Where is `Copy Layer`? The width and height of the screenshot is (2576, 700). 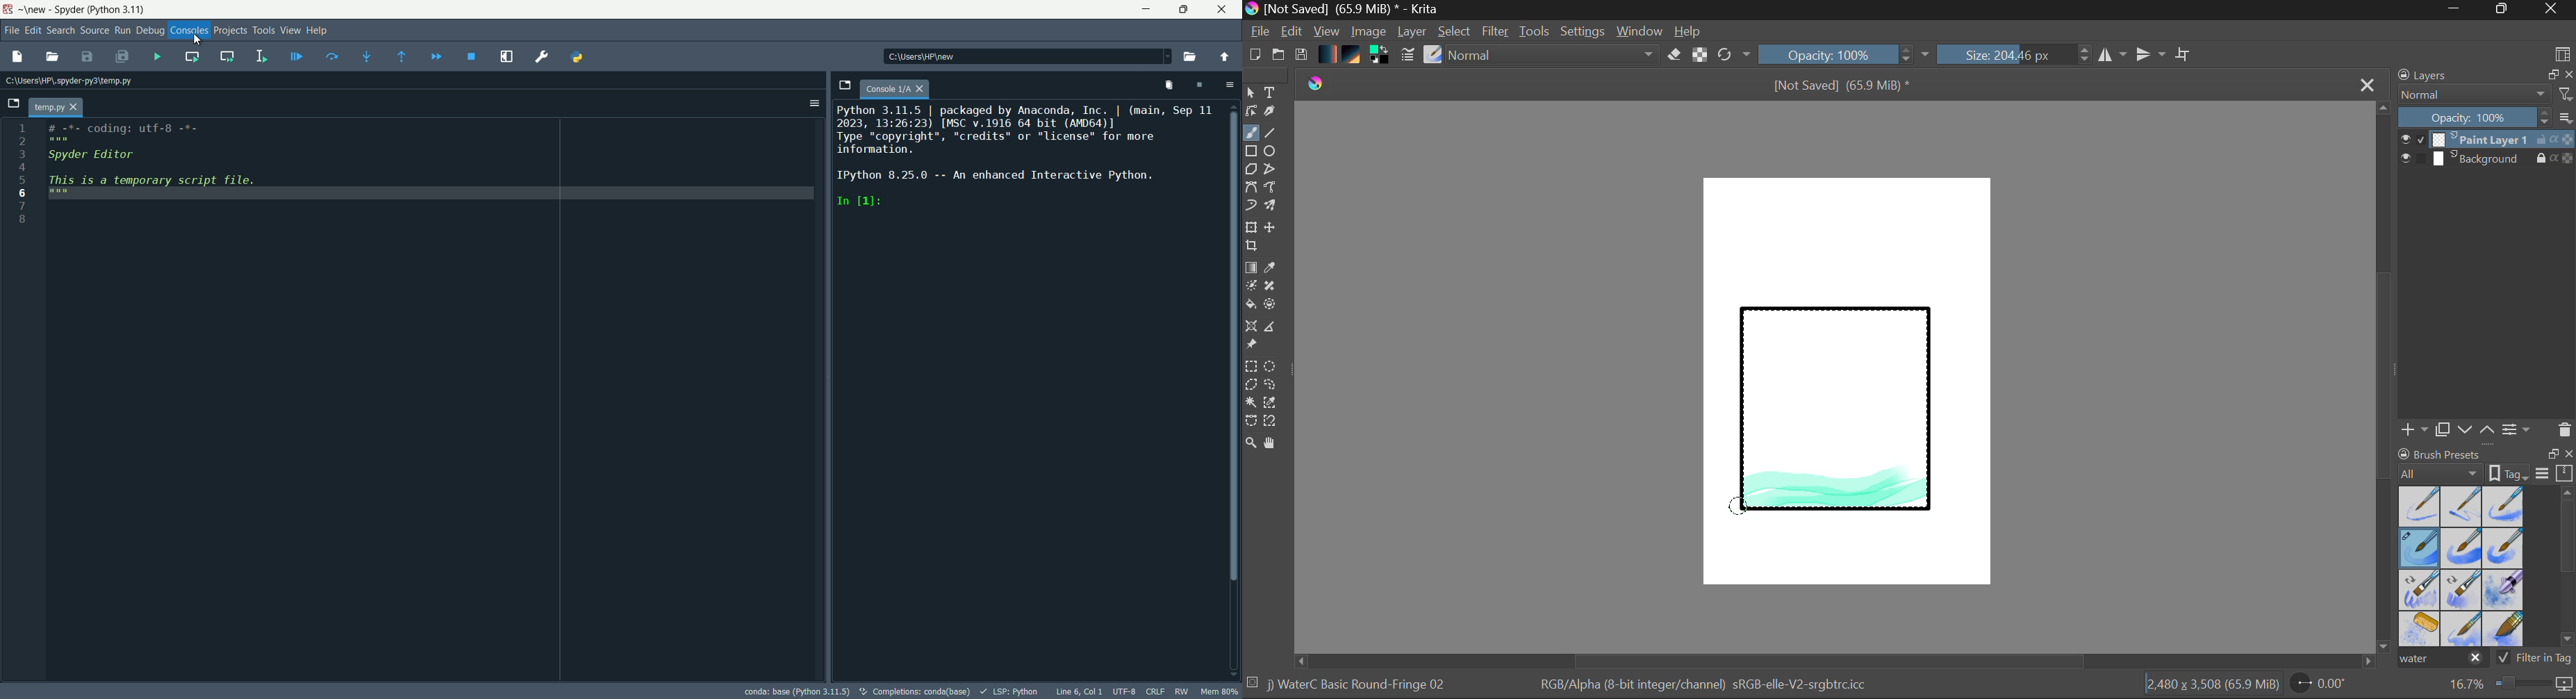
Copy Layer is located at coordinates (2443, 430).